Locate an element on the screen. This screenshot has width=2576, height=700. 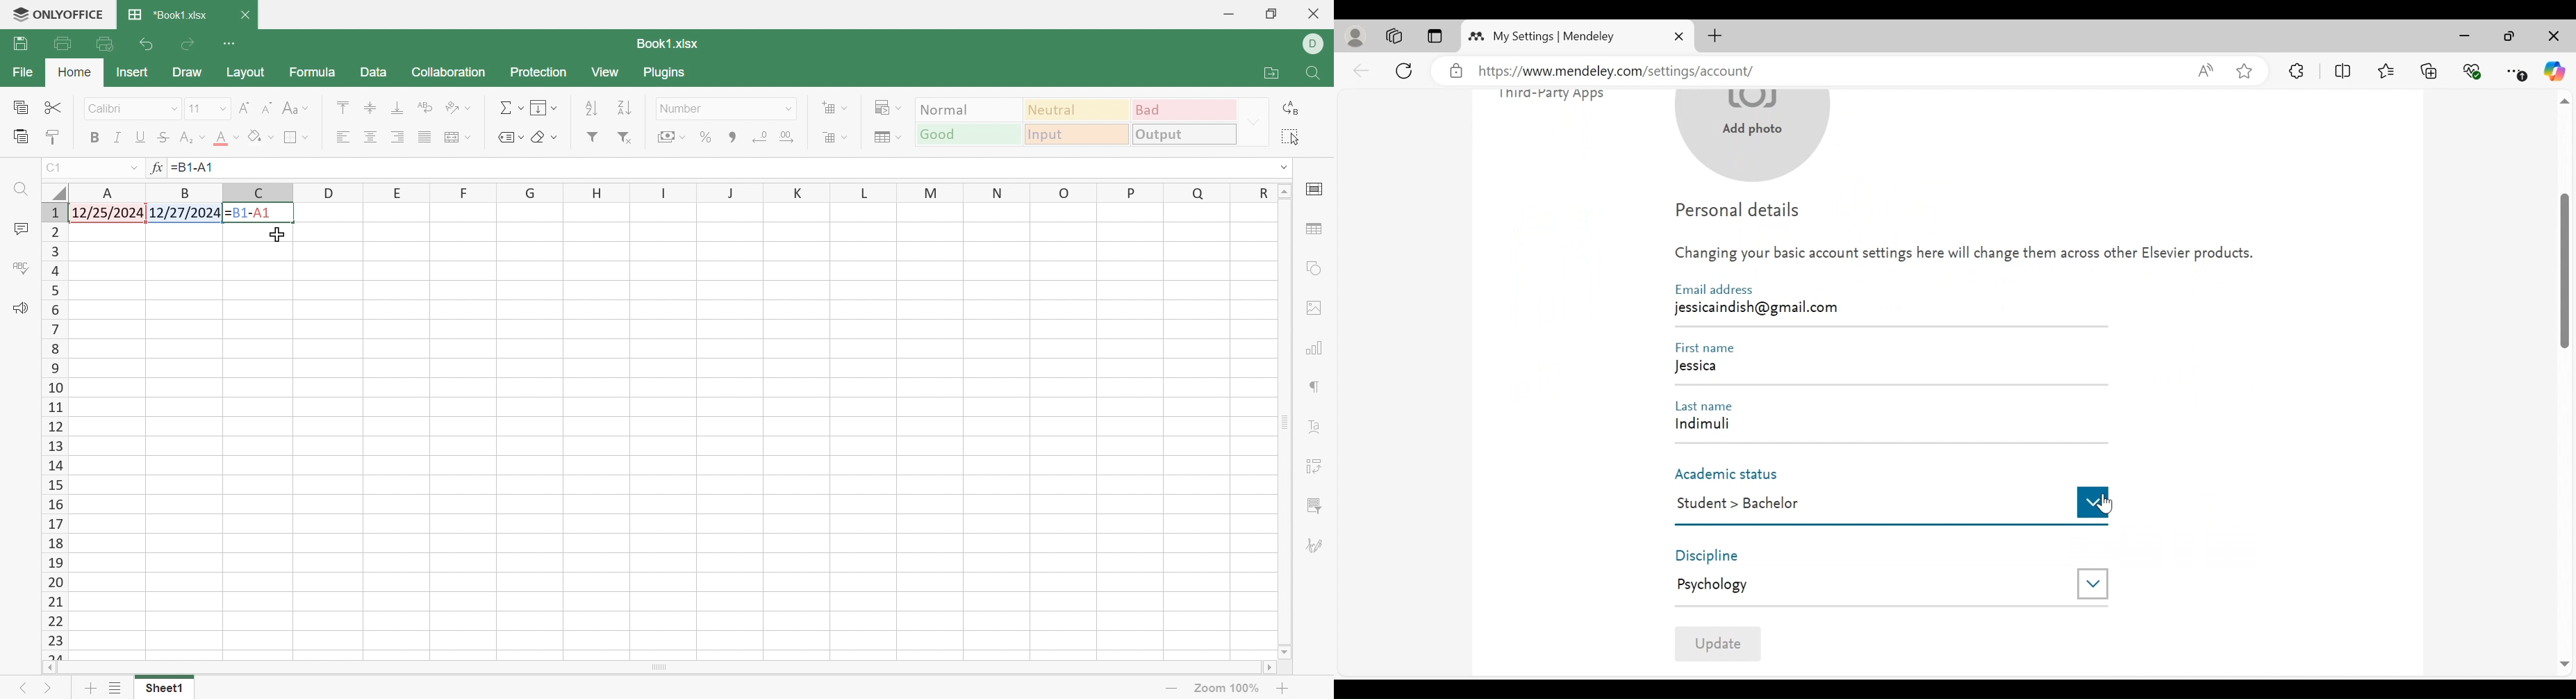
Orientation is located at coordinates (460, 106).